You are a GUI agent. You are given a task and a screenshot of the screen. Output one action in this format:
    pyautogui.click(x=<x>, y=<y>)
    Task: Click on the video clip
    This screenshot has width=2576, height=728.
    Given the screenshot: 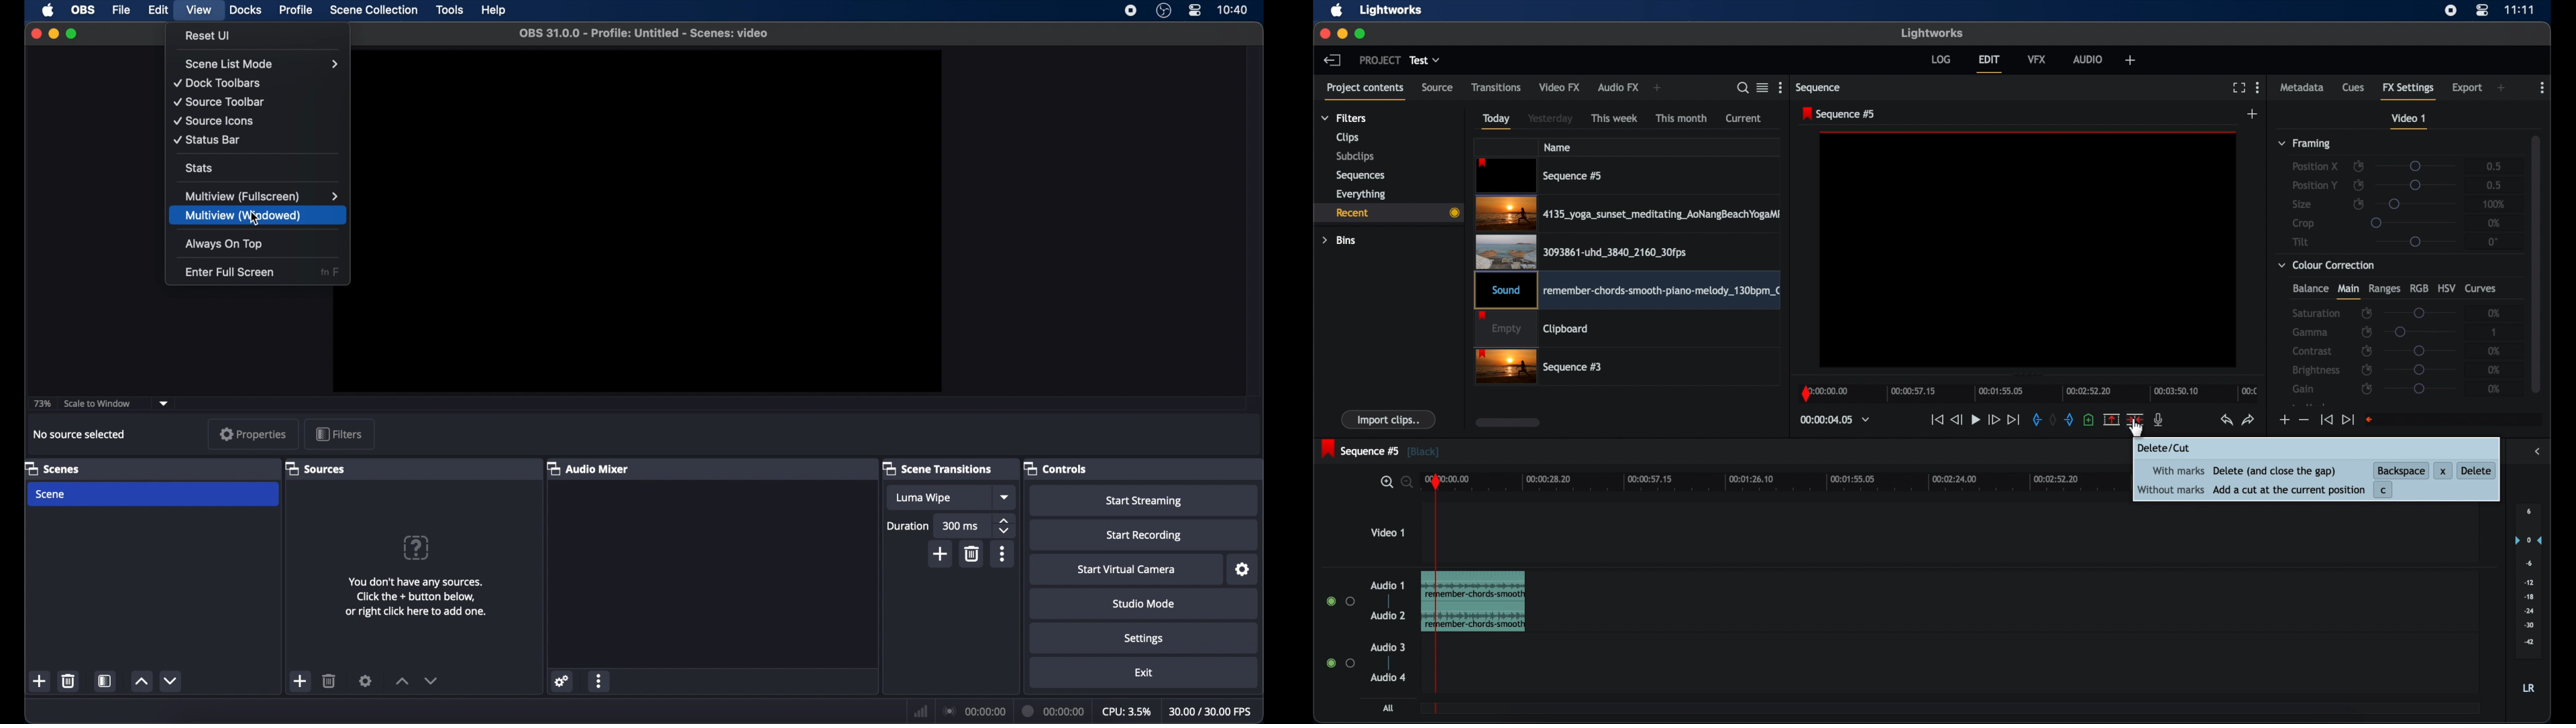 What is the action you would take?
    pyautogui.click(x=1532, y=330)
    